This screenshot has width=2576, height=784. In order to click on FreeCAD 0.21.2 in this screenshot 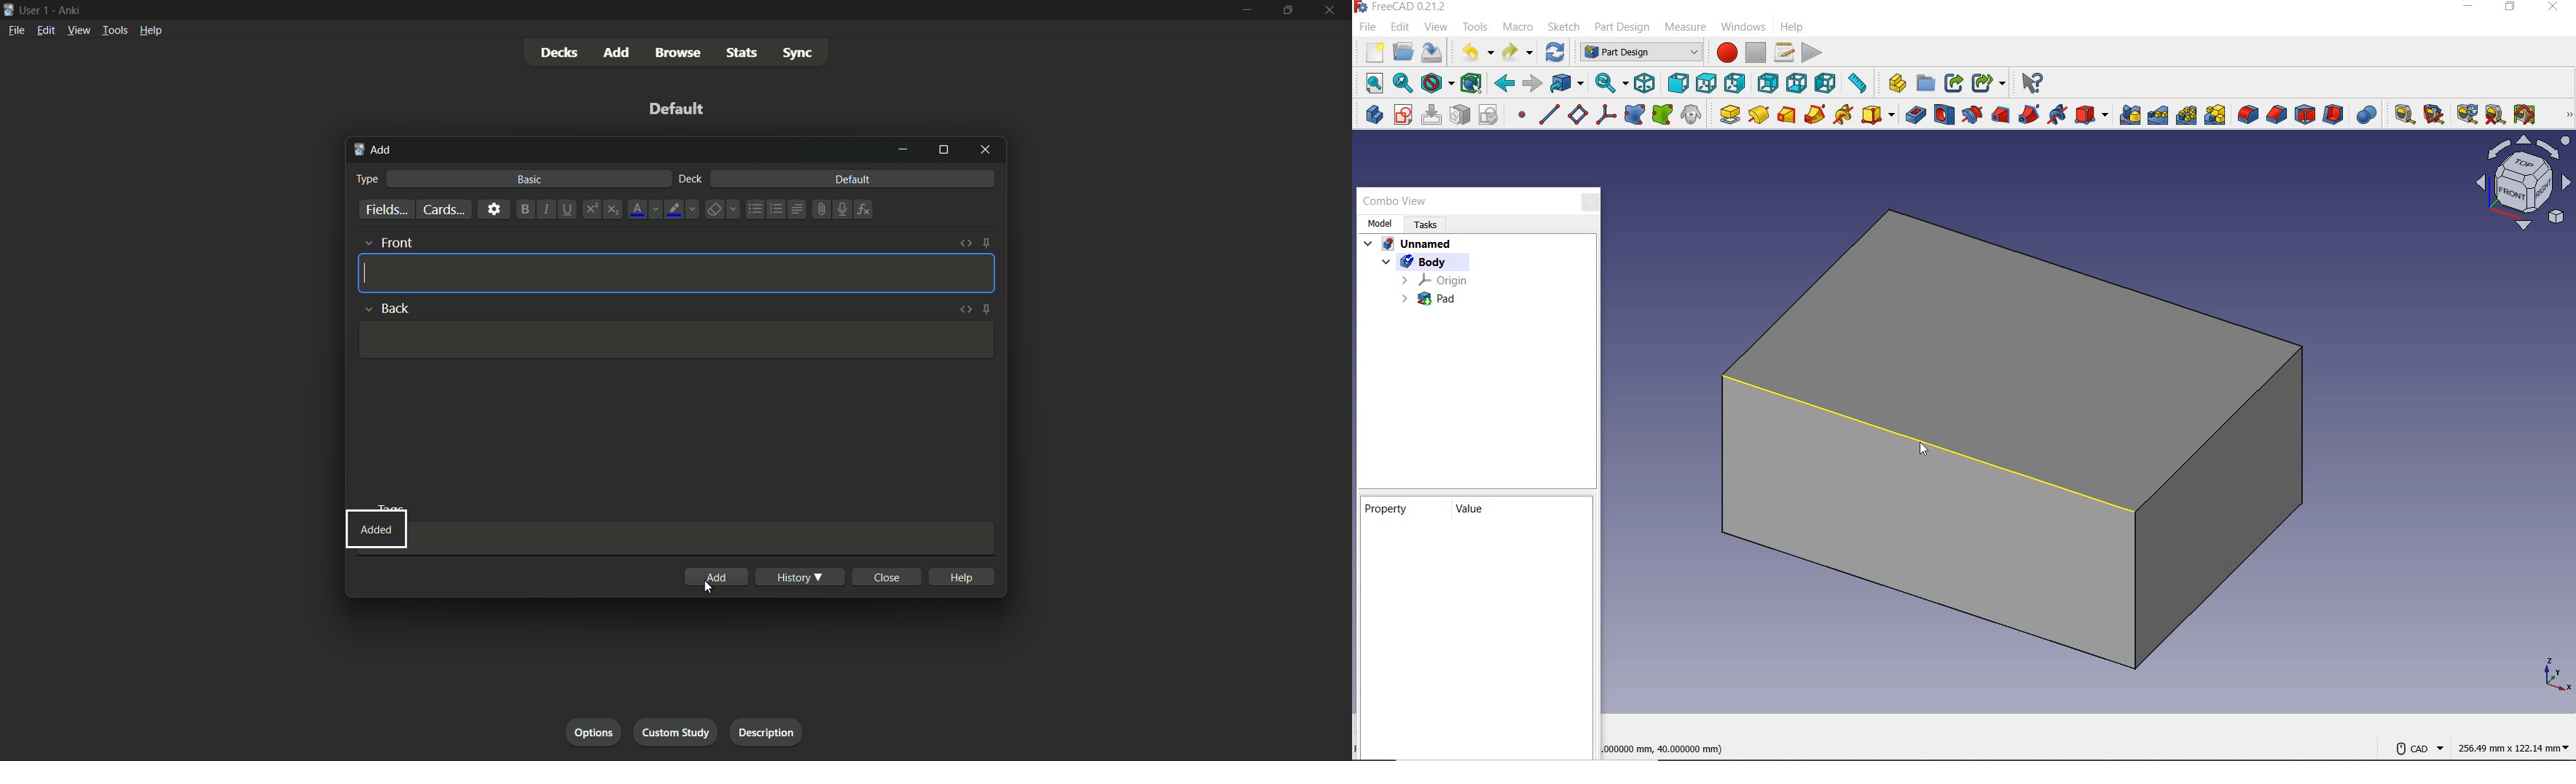, I will do `click(1403, 8)`.